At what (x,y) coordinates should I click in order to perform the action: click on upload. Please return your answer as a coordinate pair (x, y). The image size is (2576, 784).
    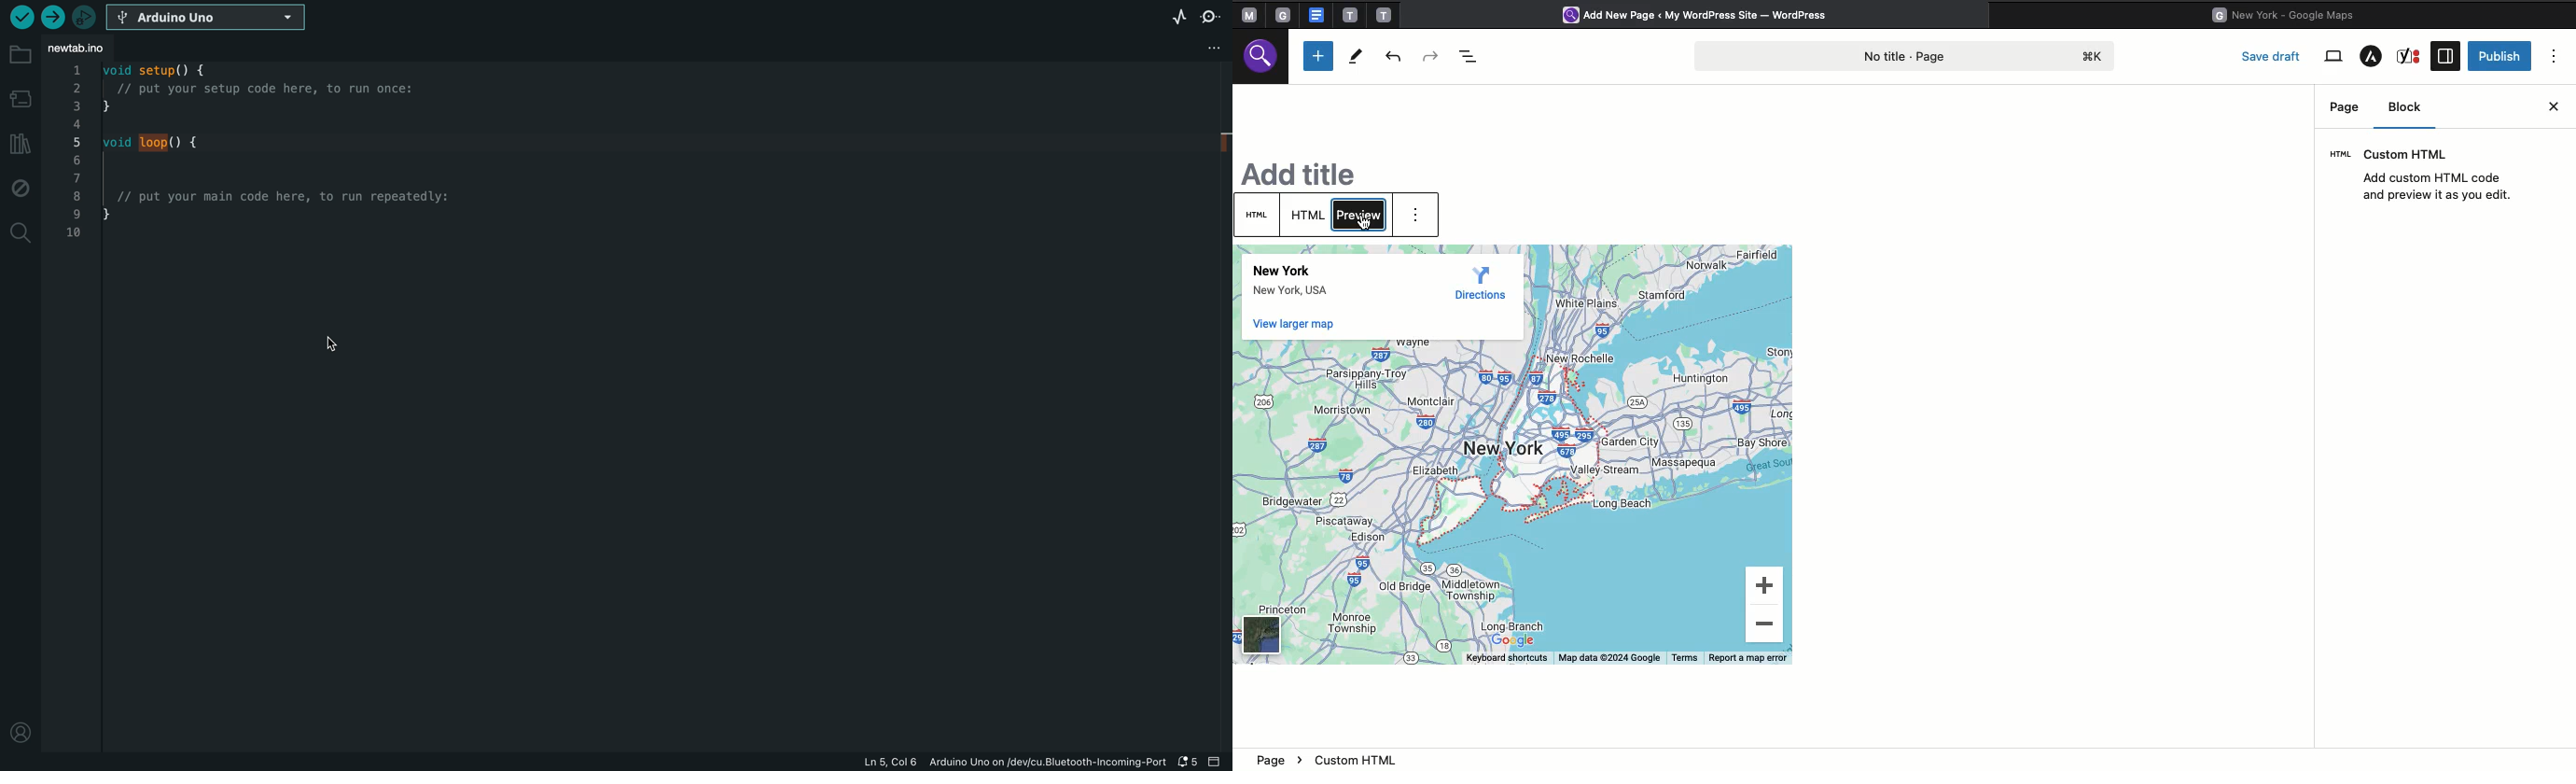
    Looking at the image, I should click on (54, 17).